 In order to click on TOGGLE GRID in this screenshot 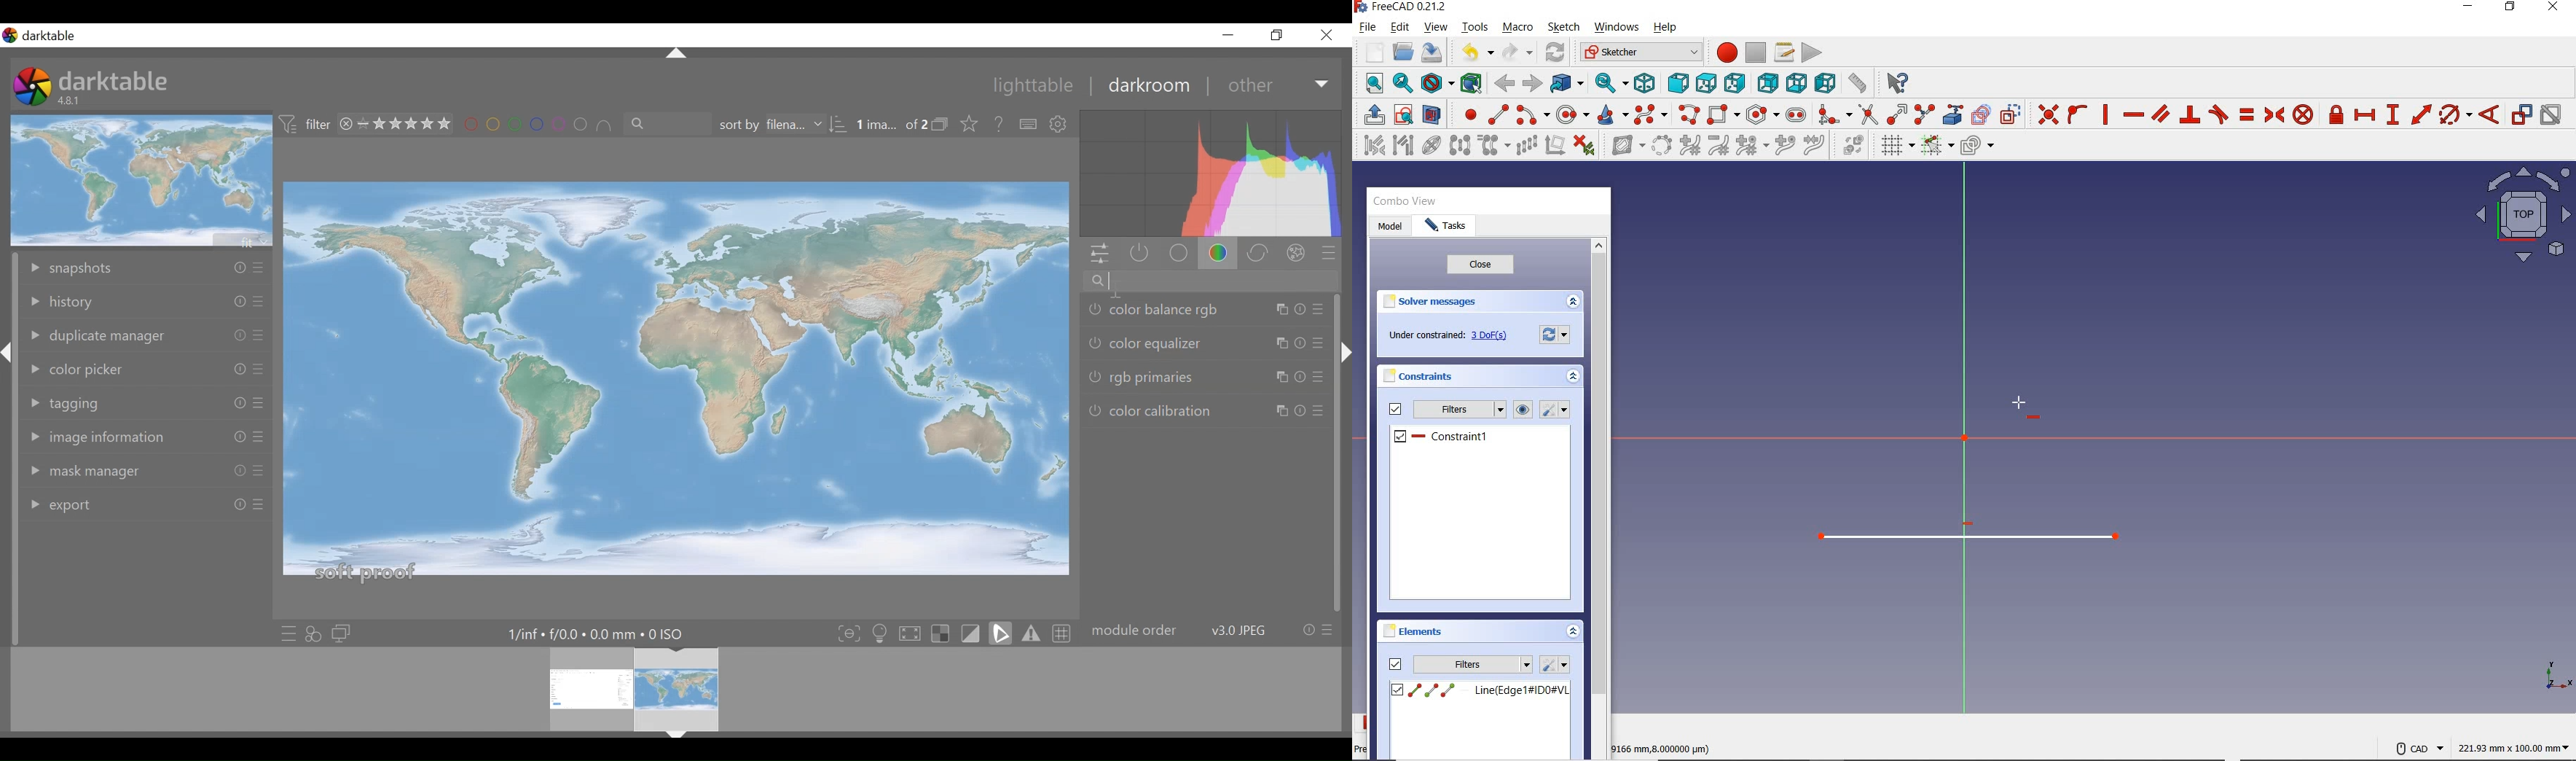, I will do `click(1897, 146)`.